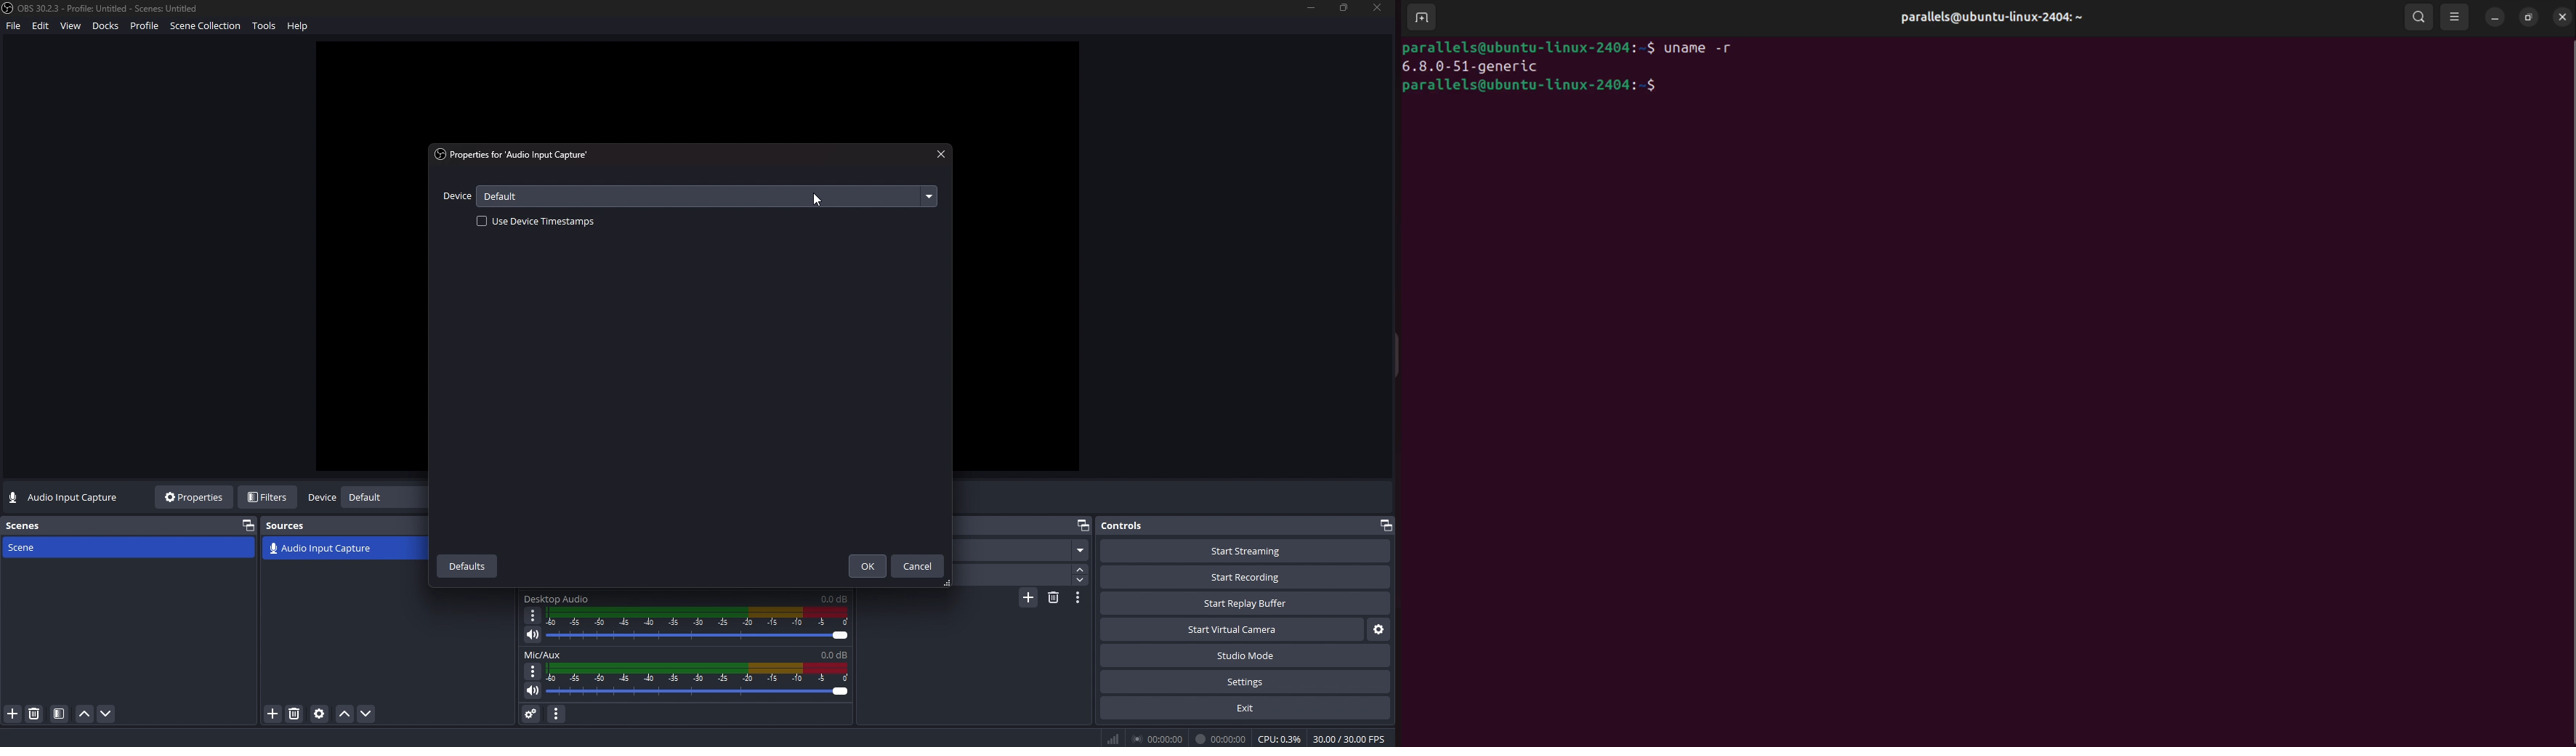  Describe the element at coordinates (195, 497) in the screenshot. I see `properties` at that location.